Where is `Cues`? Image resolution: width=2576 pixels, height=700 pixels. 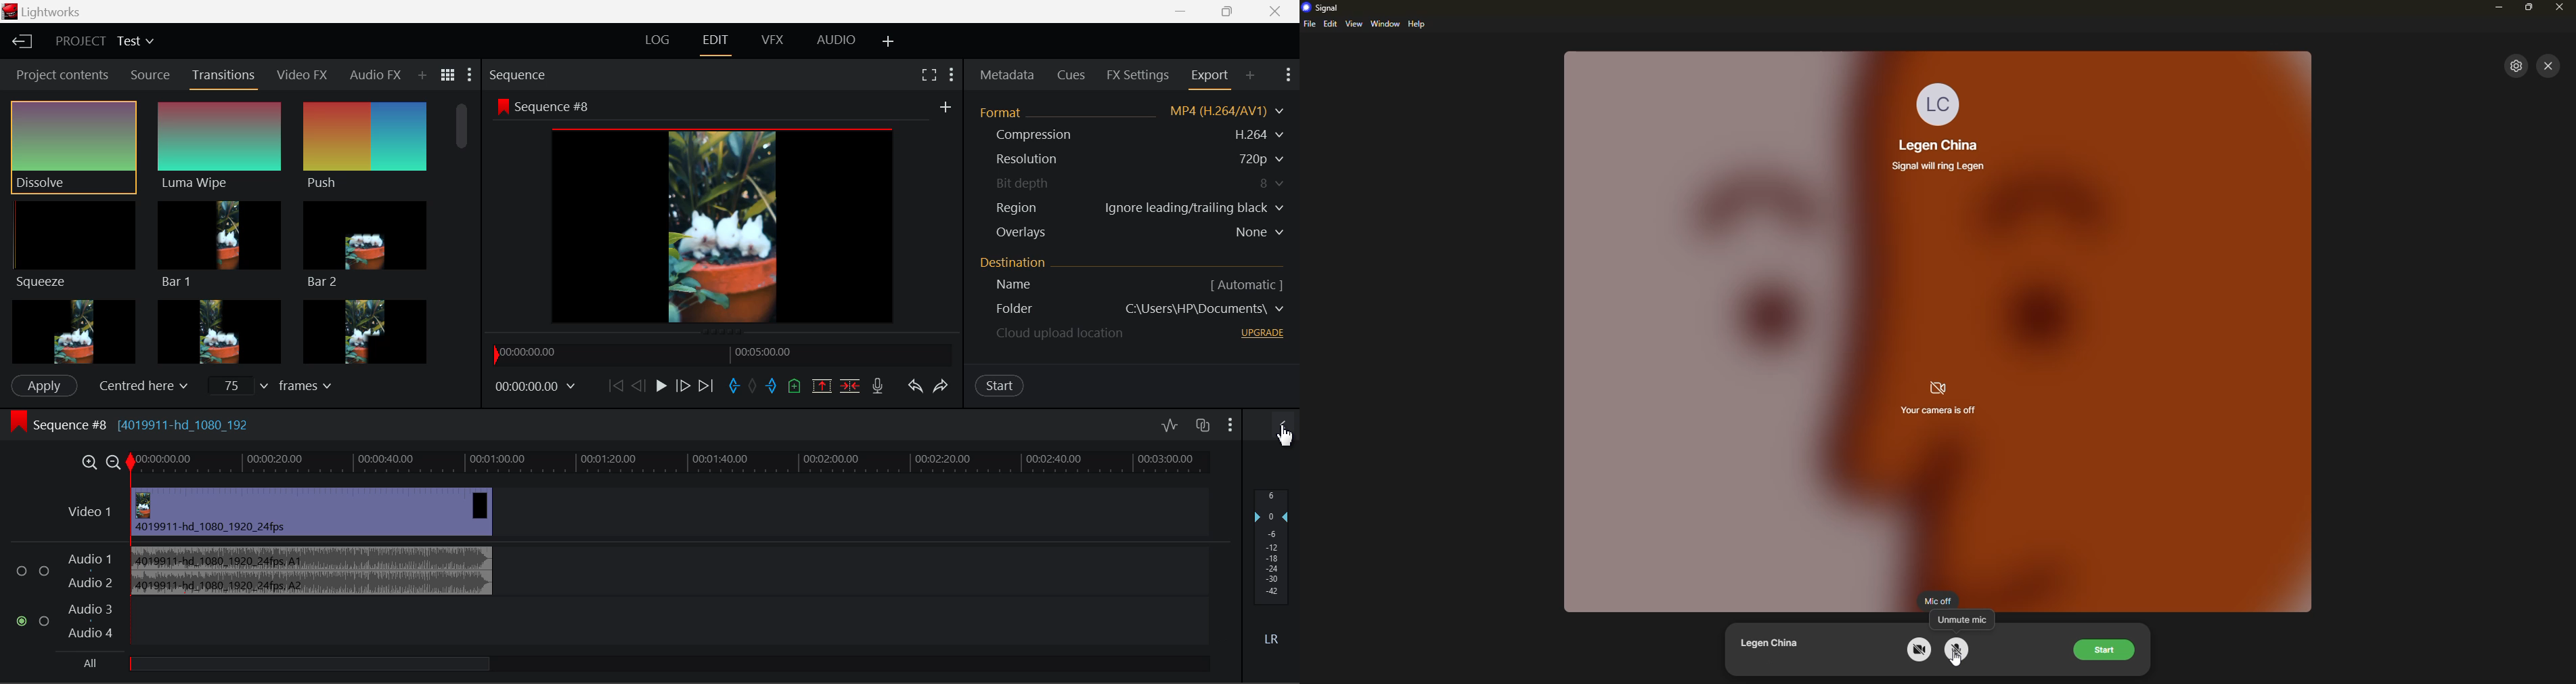
Cues is located at coordinates (1071, 74).